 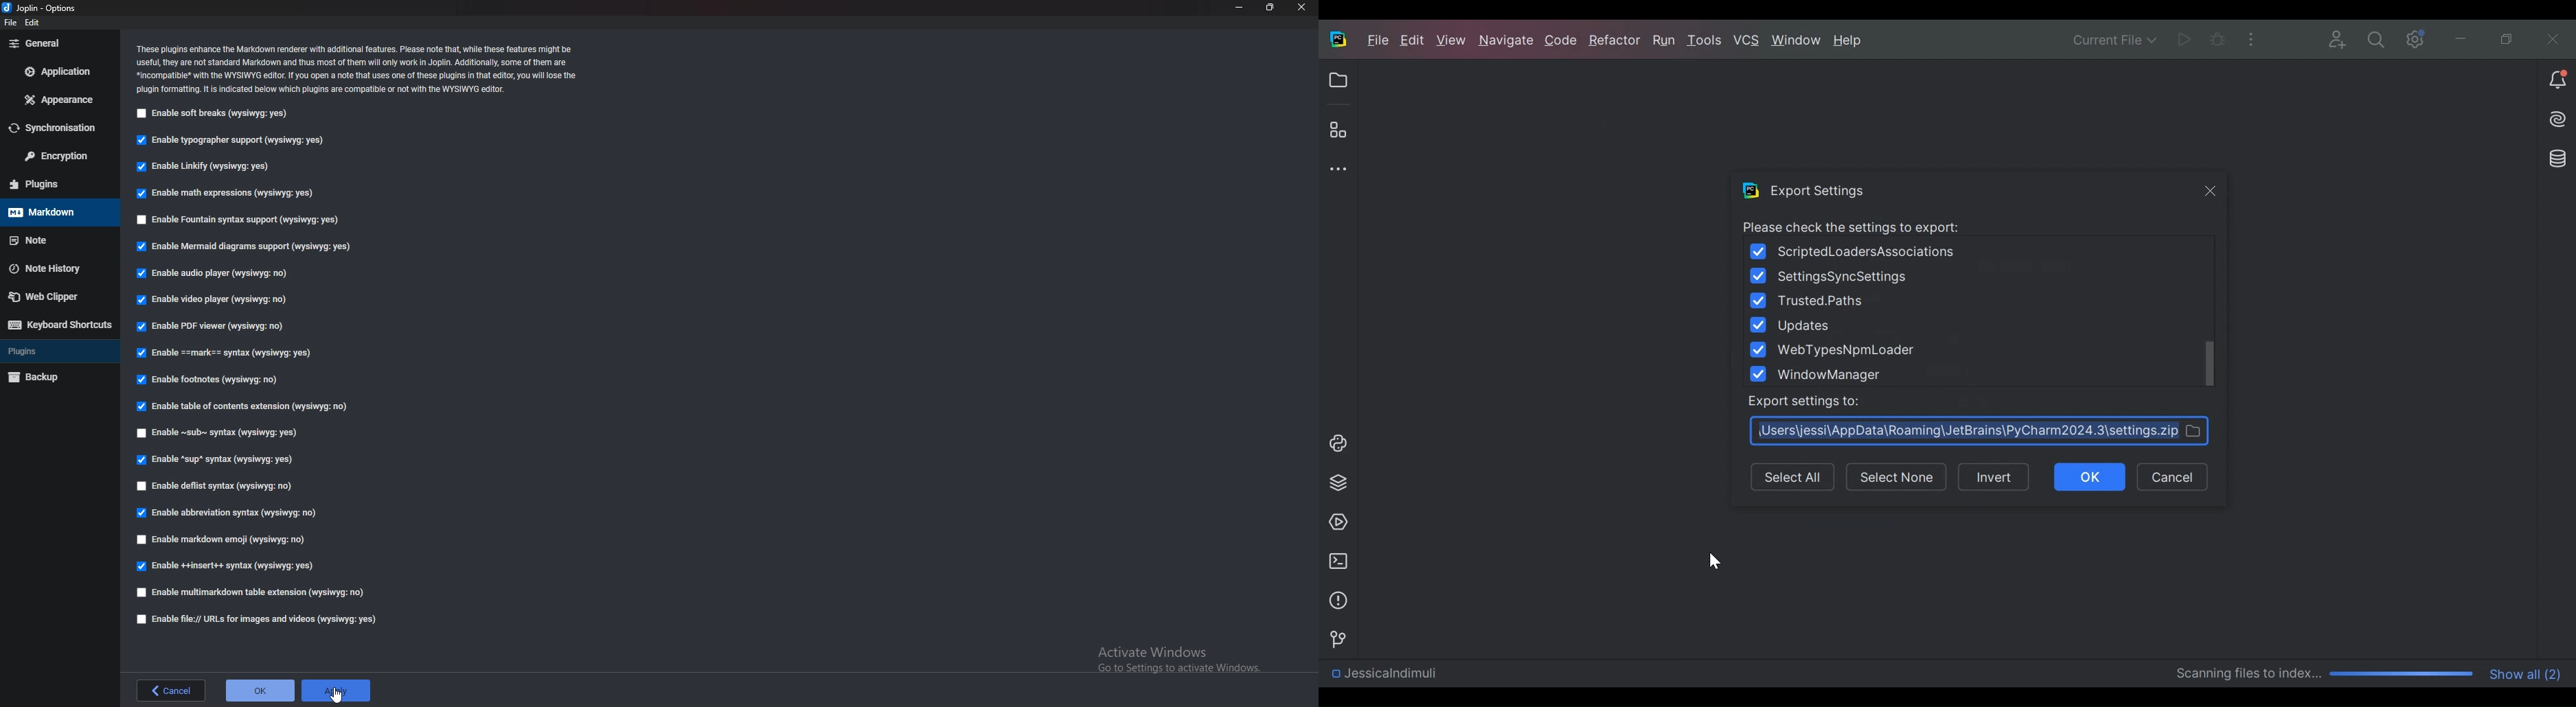 What do you see at coordinates (11, 22) in the screenshot?
I see `file` at bounding box center [11, 22].